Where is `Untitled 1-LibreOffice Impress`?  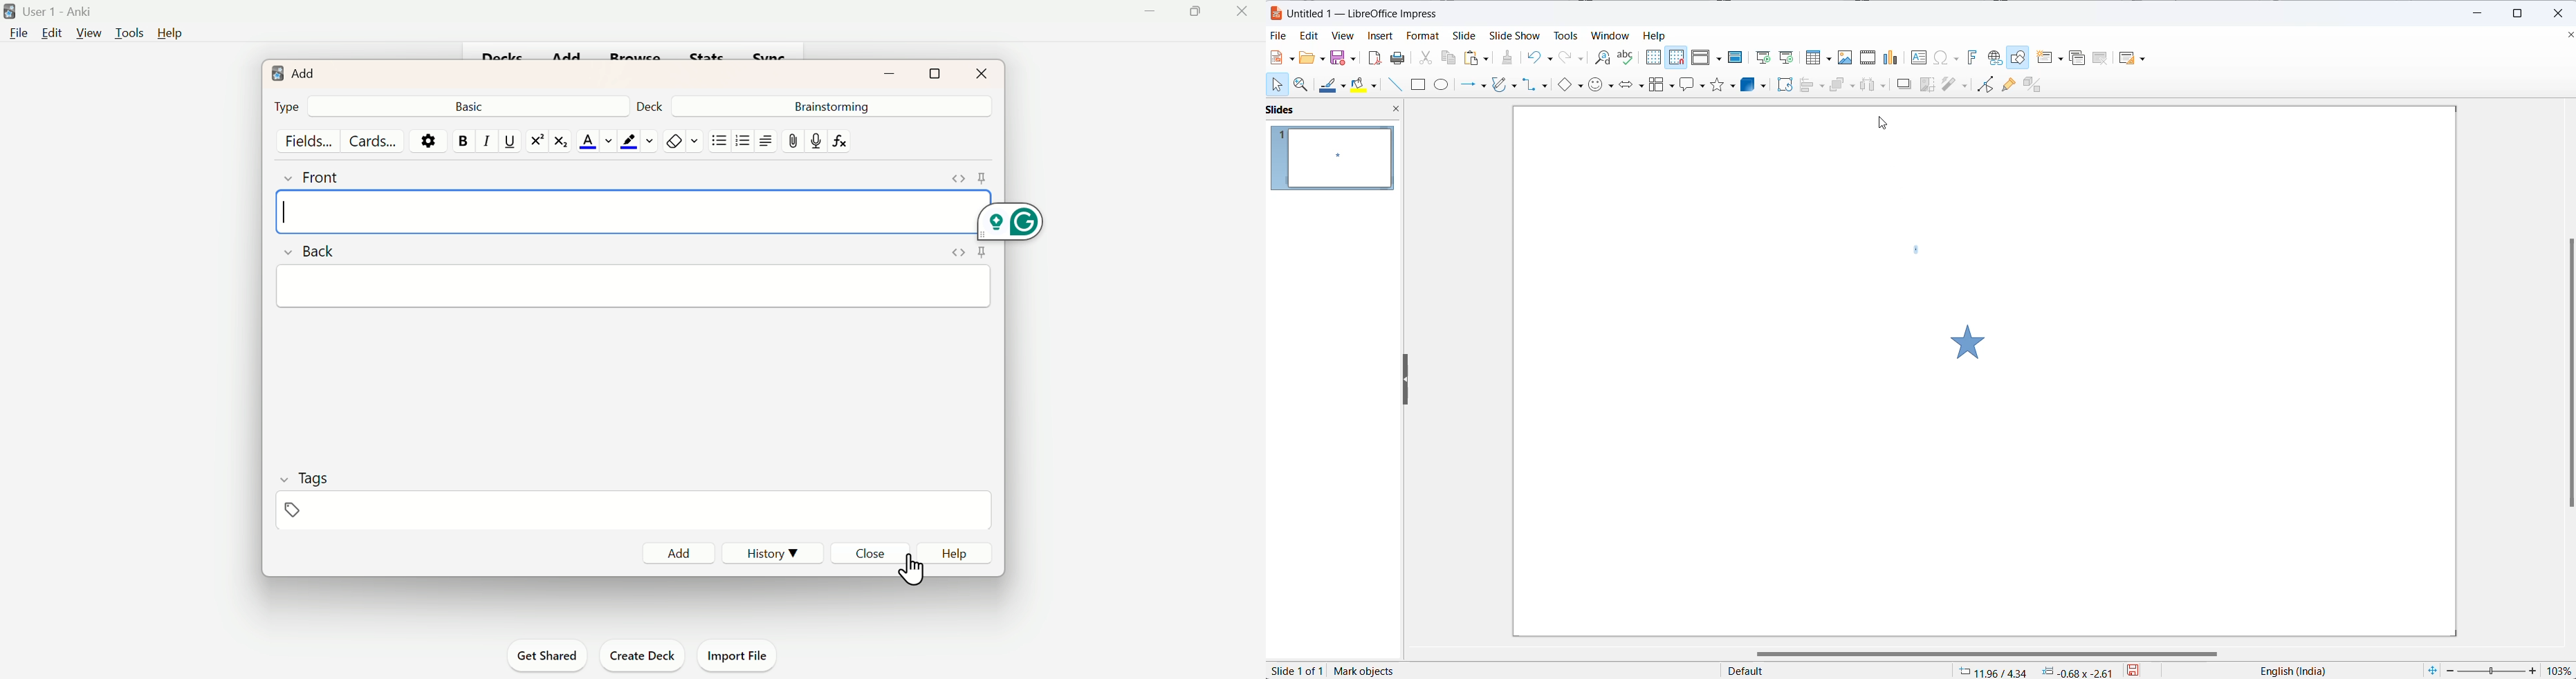 Untitled 1-LibreOffice Impress is located at coordinates (1373, 12).